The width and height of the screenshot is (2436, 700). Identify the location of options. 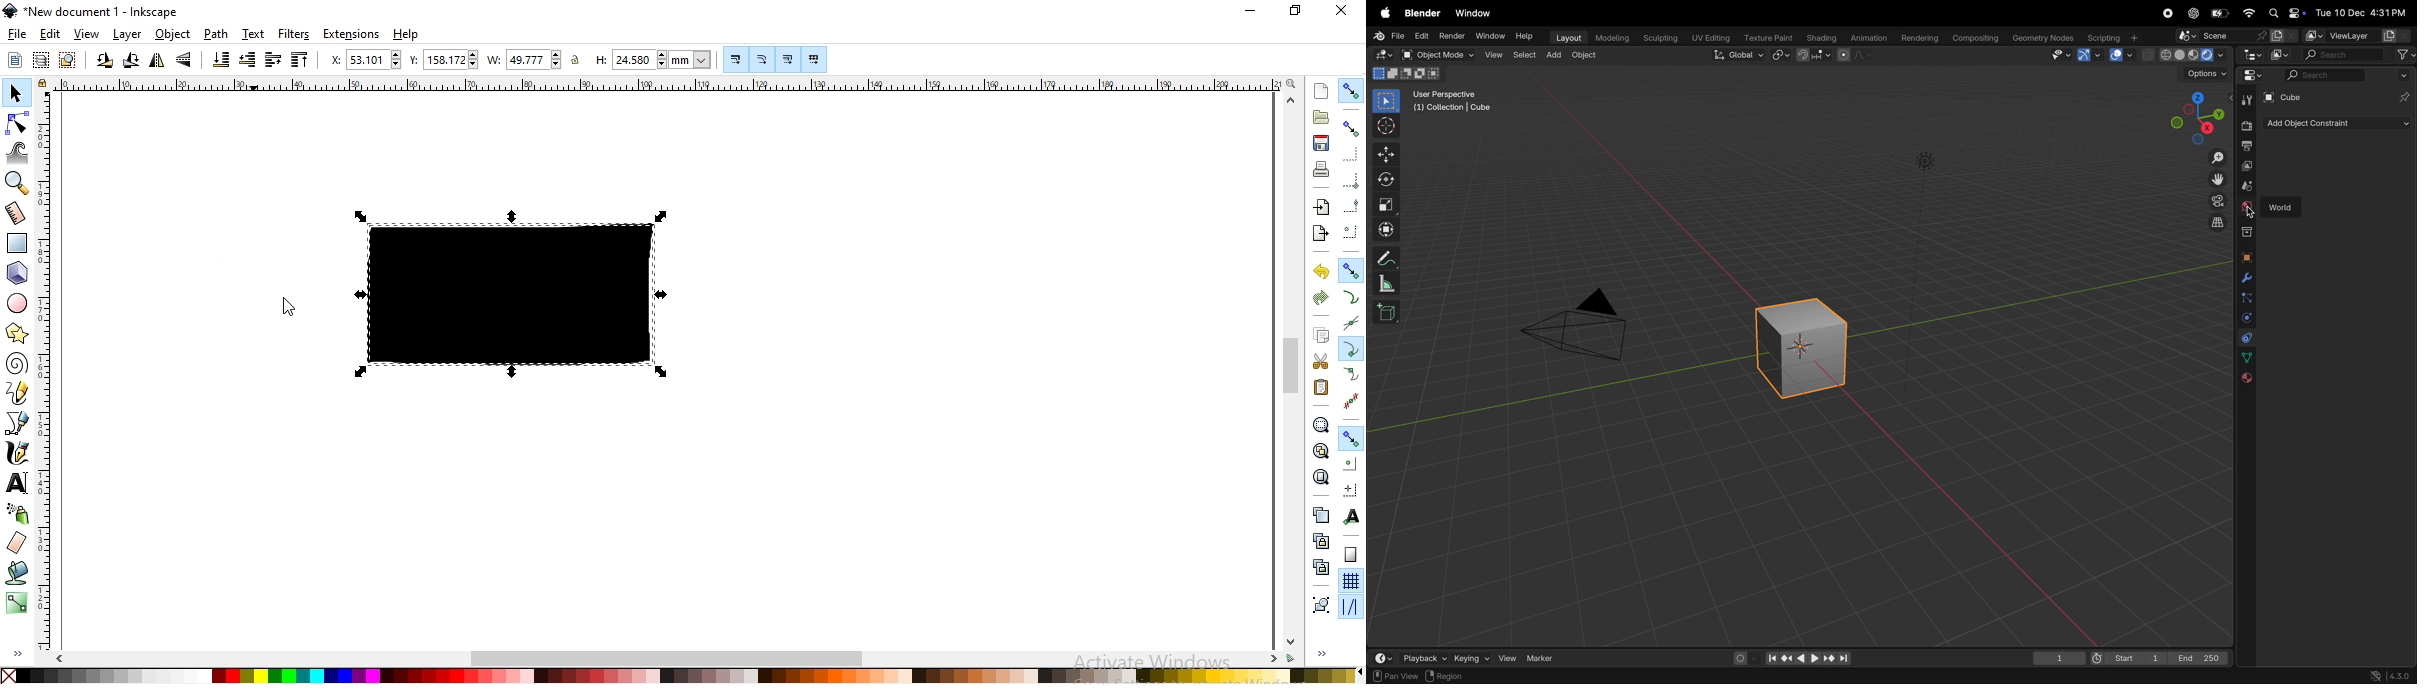
(2202, 76).